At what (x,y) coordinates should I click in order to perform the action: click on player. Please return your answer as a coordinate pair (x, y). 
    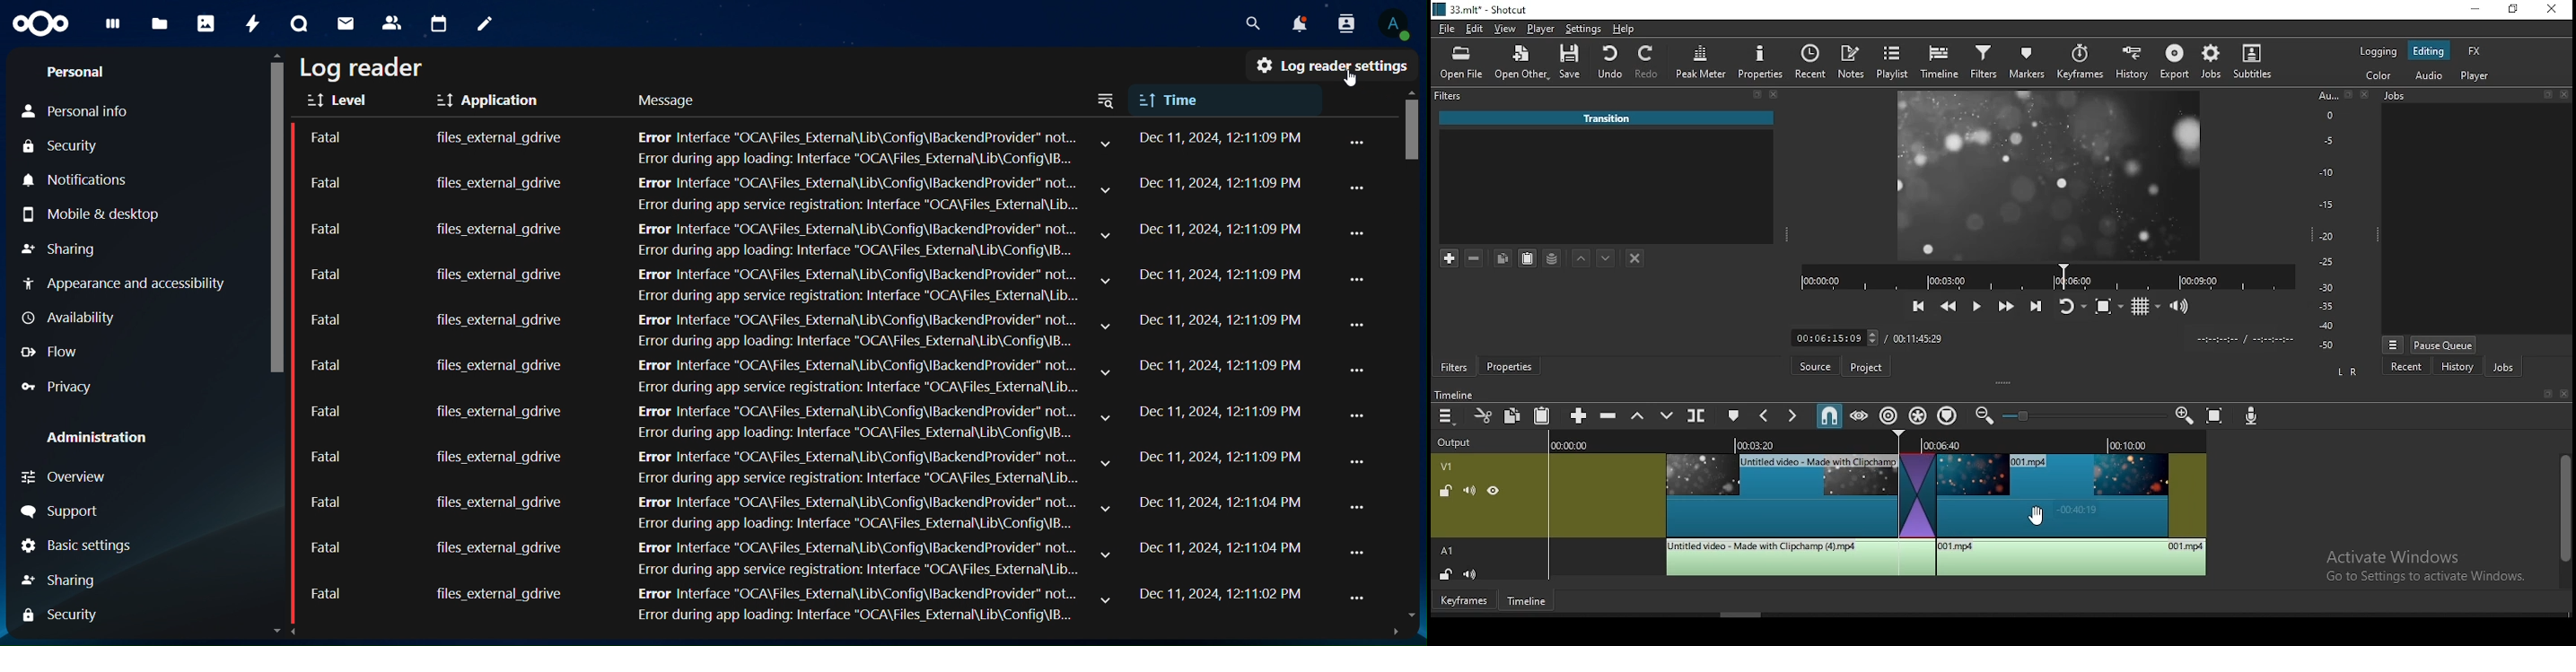
    Looking at the image, I should click on (2476, 76).